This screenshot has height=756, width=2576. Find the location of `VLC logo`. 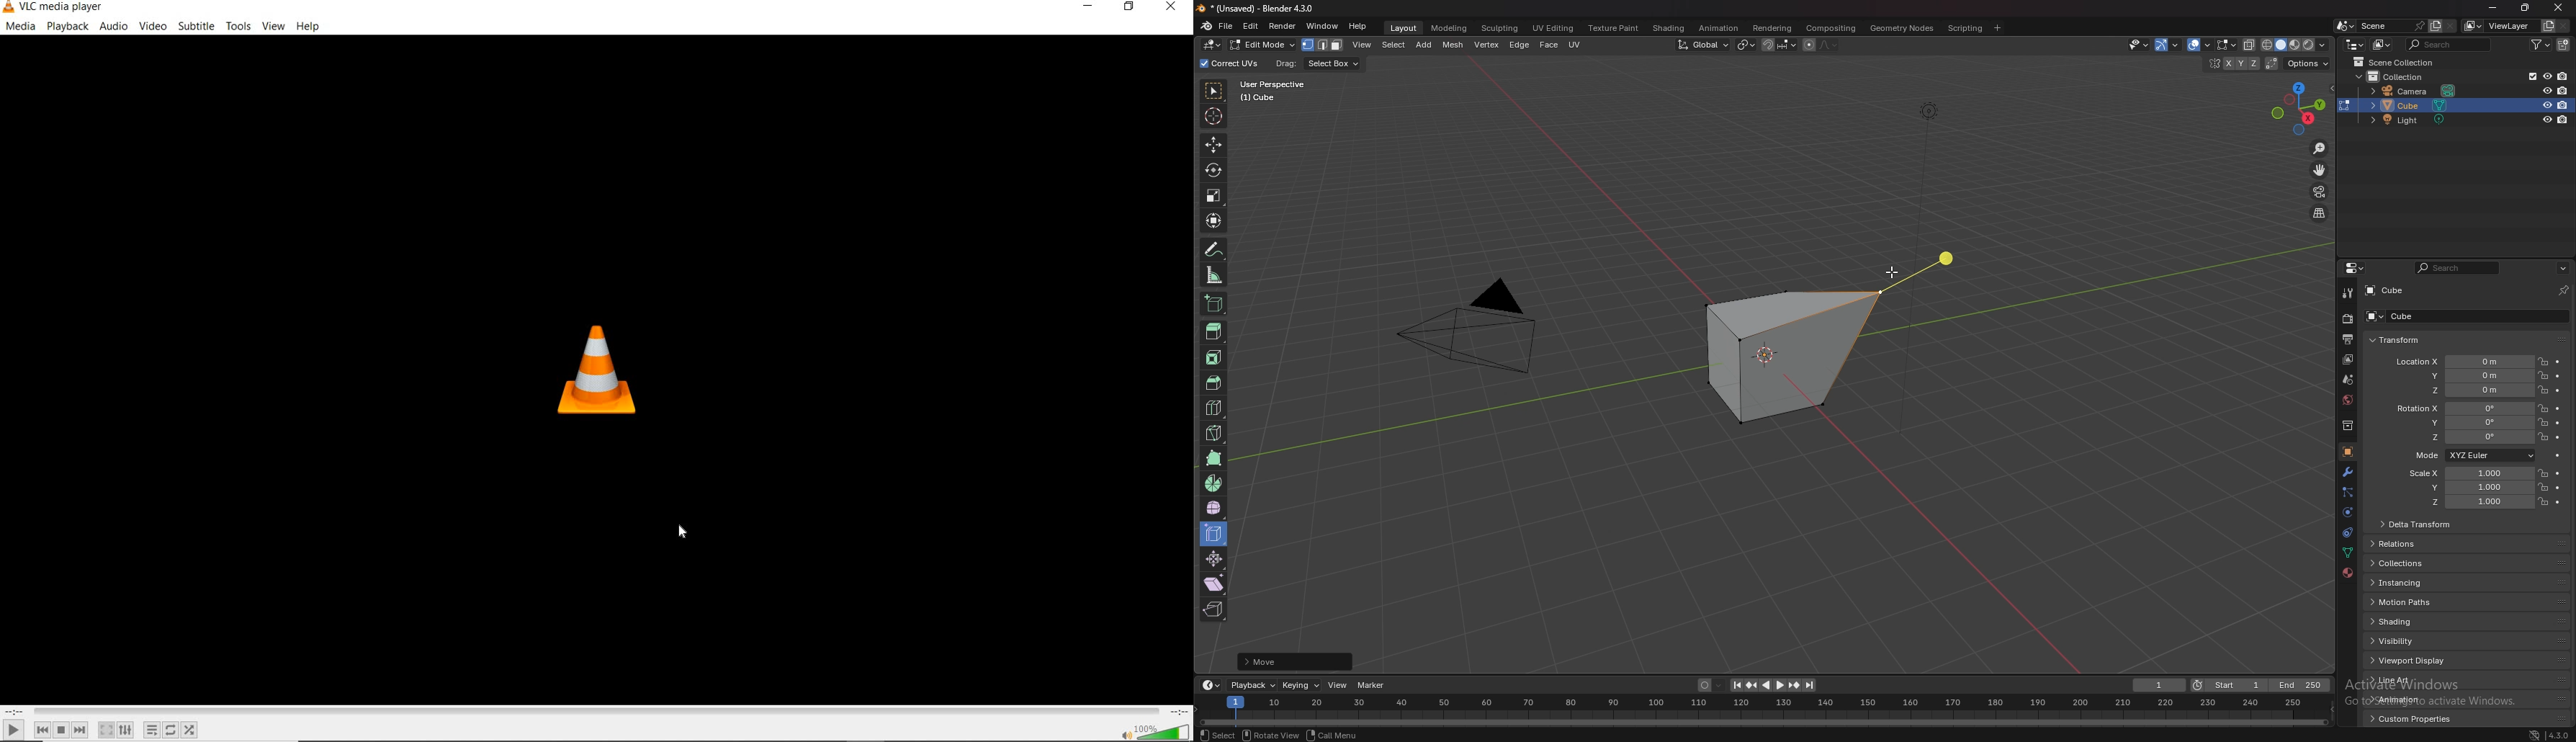

VLC logo is located at coordinates (593, 368).